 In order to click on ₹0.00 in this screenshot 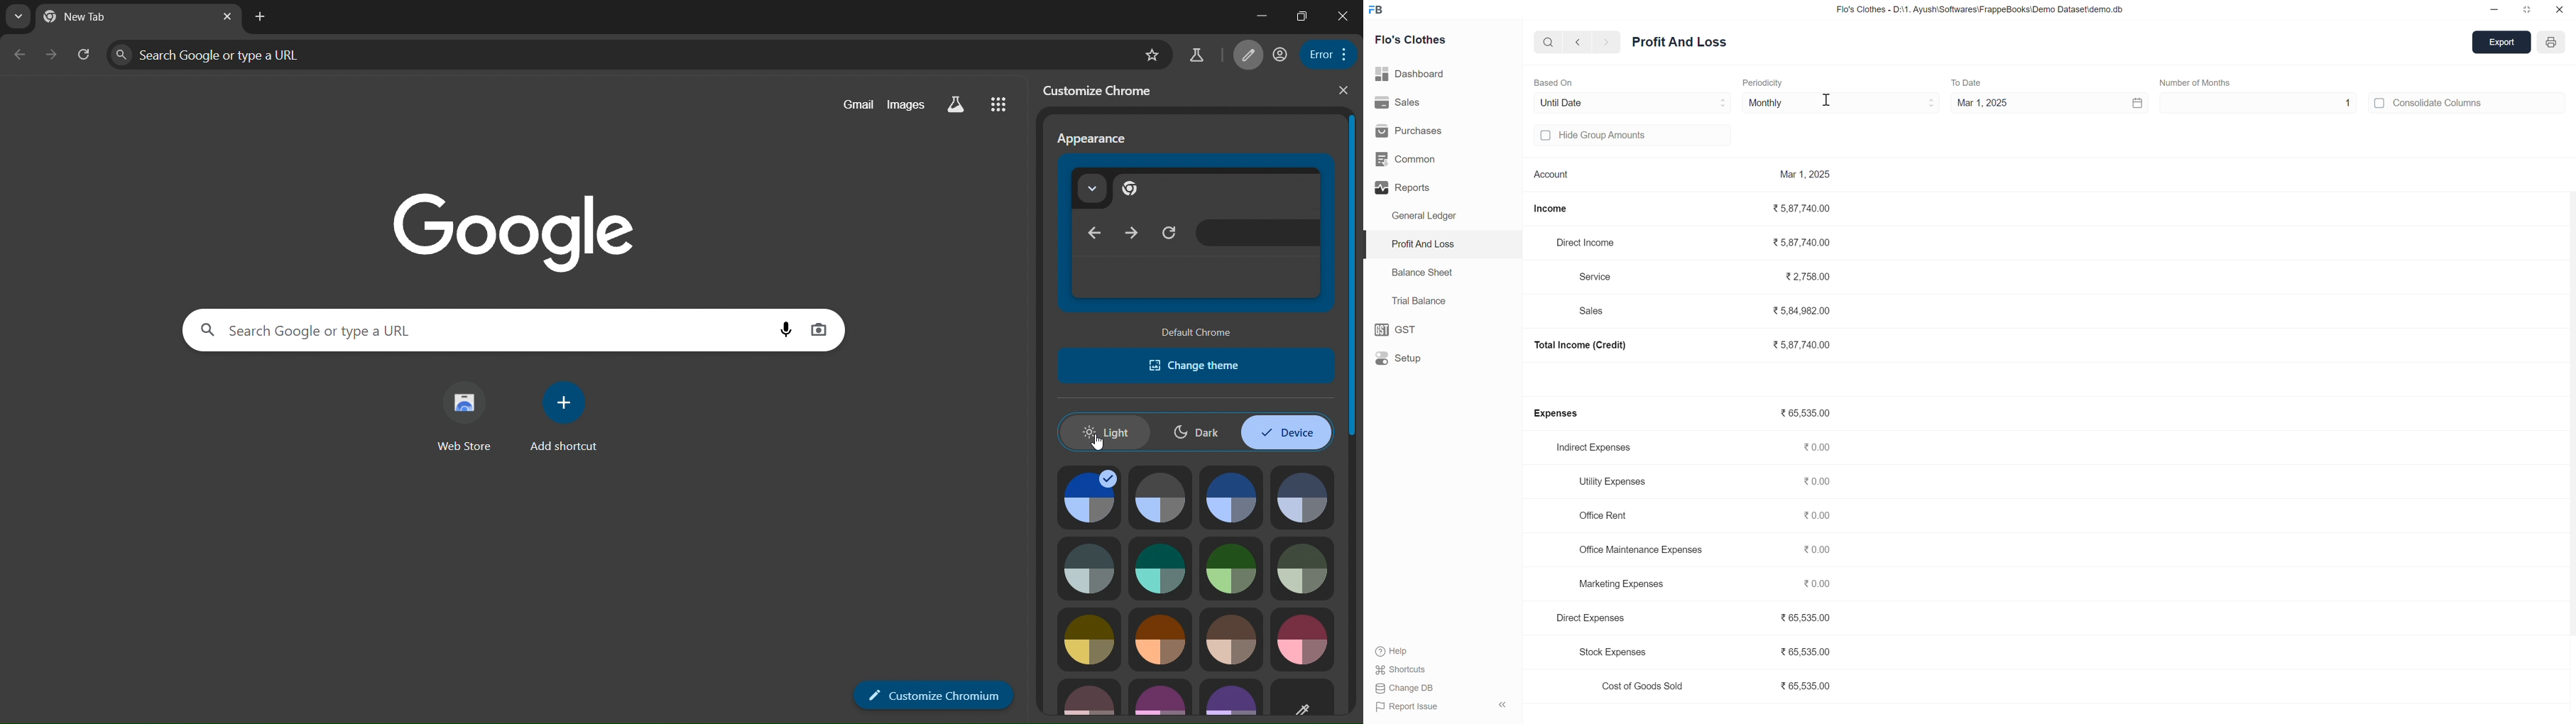, I will do `click(1819, 550)`.